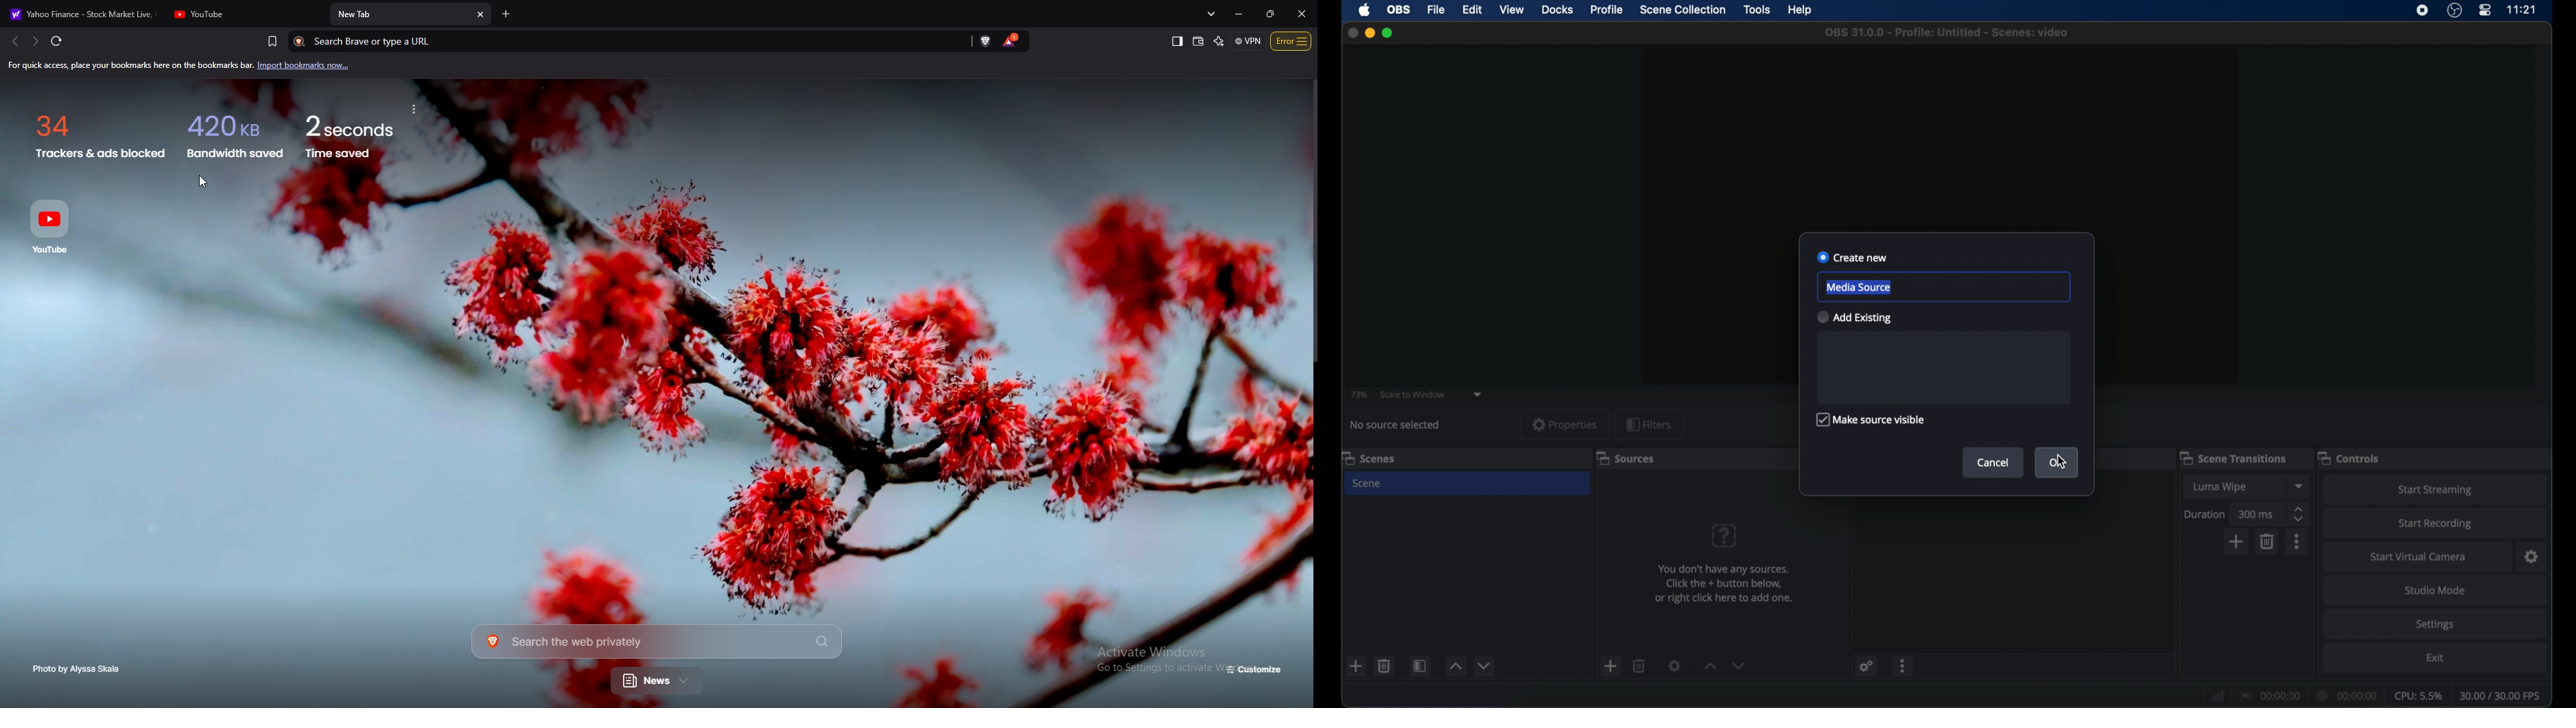 The height and width of the screenshot is (728, 2576). What do you see at coordinates (2436, 524) in the screenshot?
I see `start recording` at bounding box center [2436, 524].